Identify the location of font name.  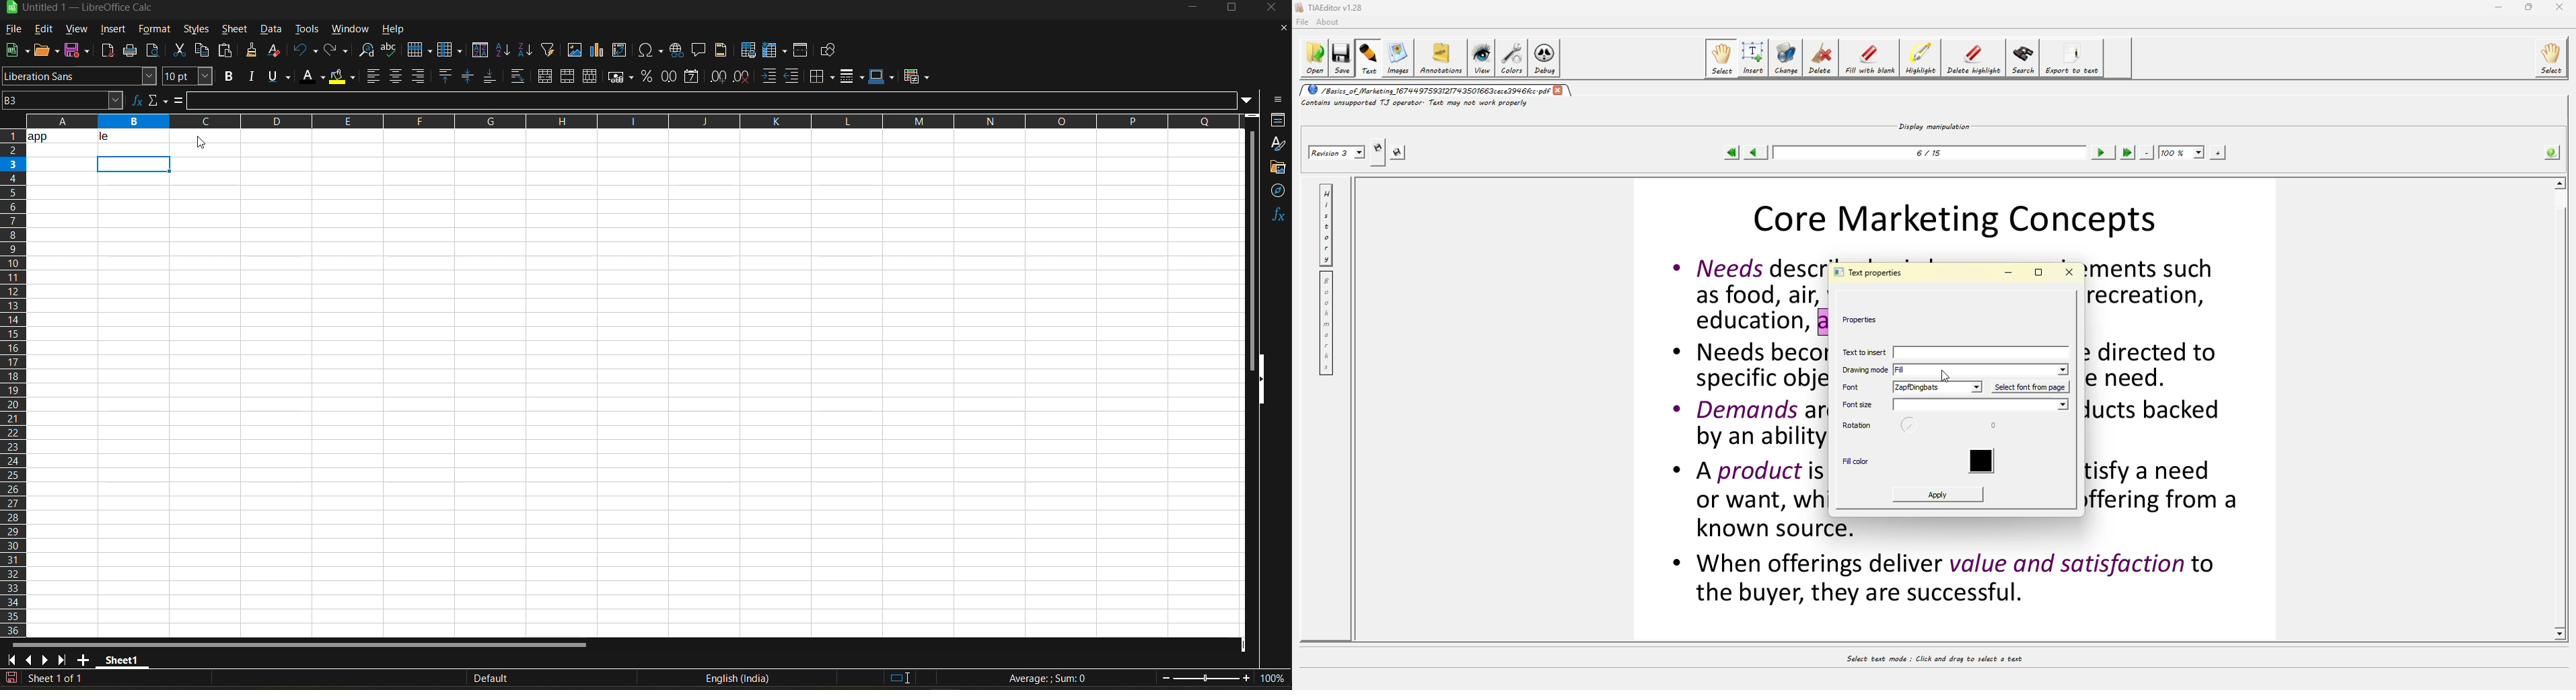
(80, 77).